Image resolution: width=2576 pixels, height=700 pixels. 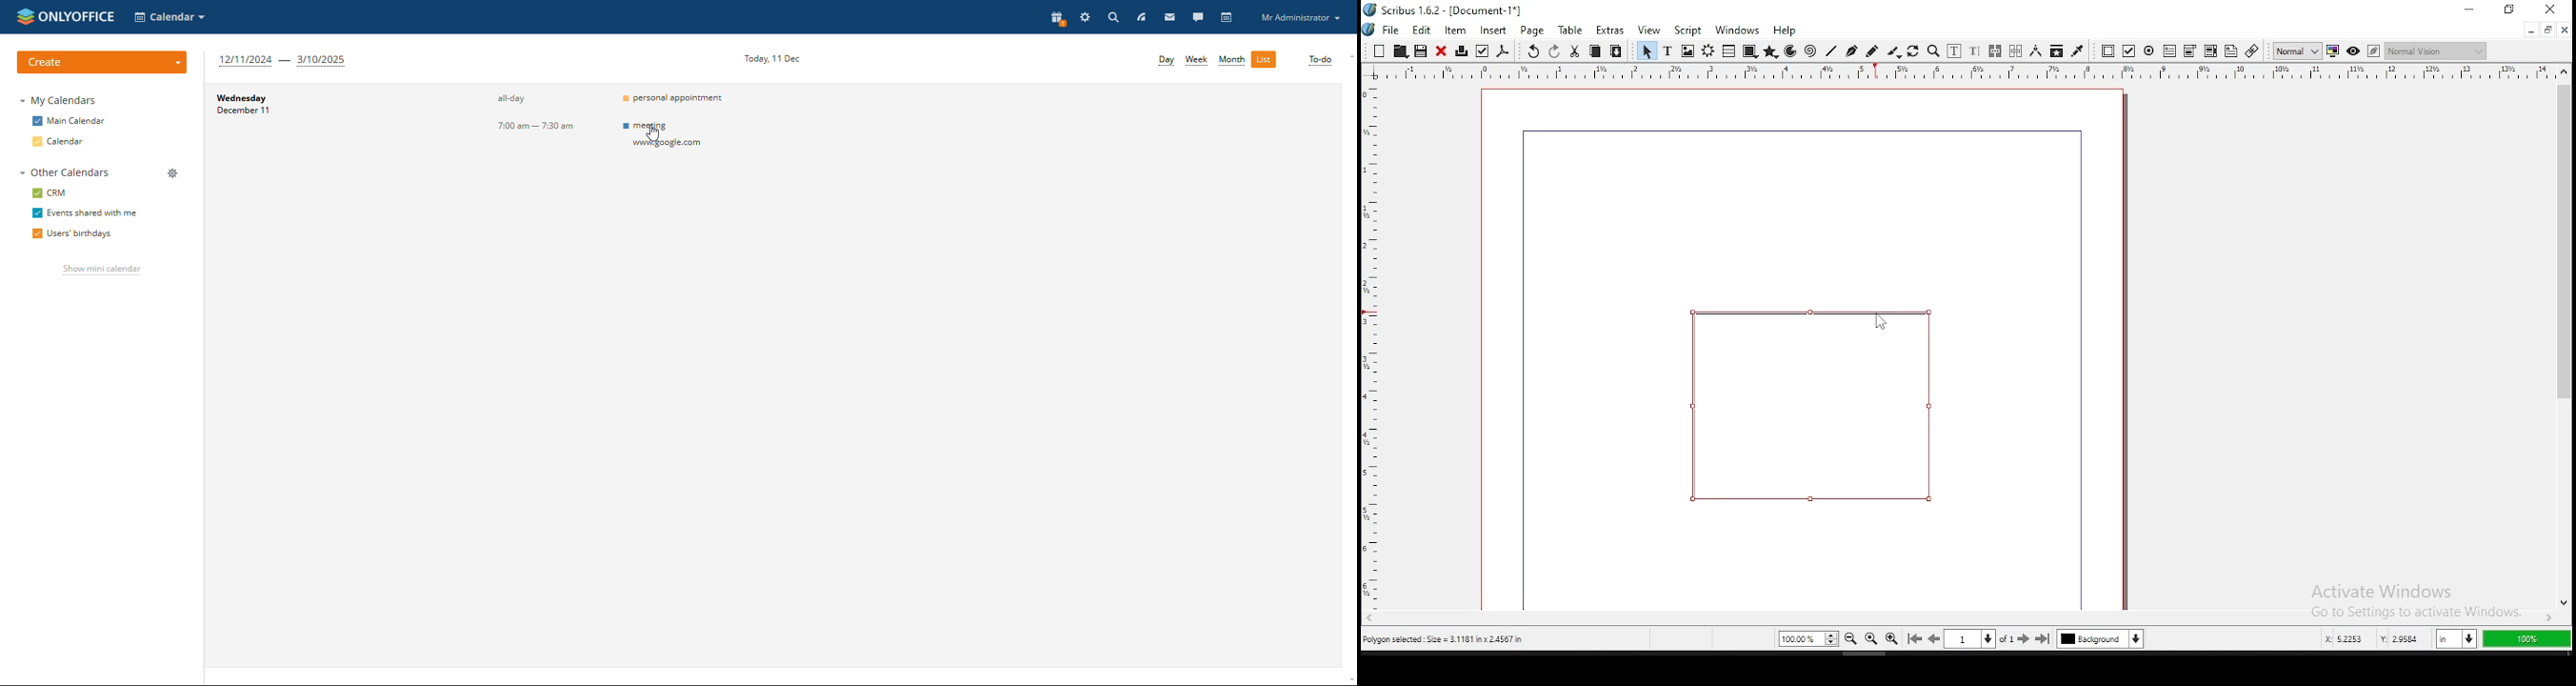 I want to click on paste, so click(x=1615, y=51).